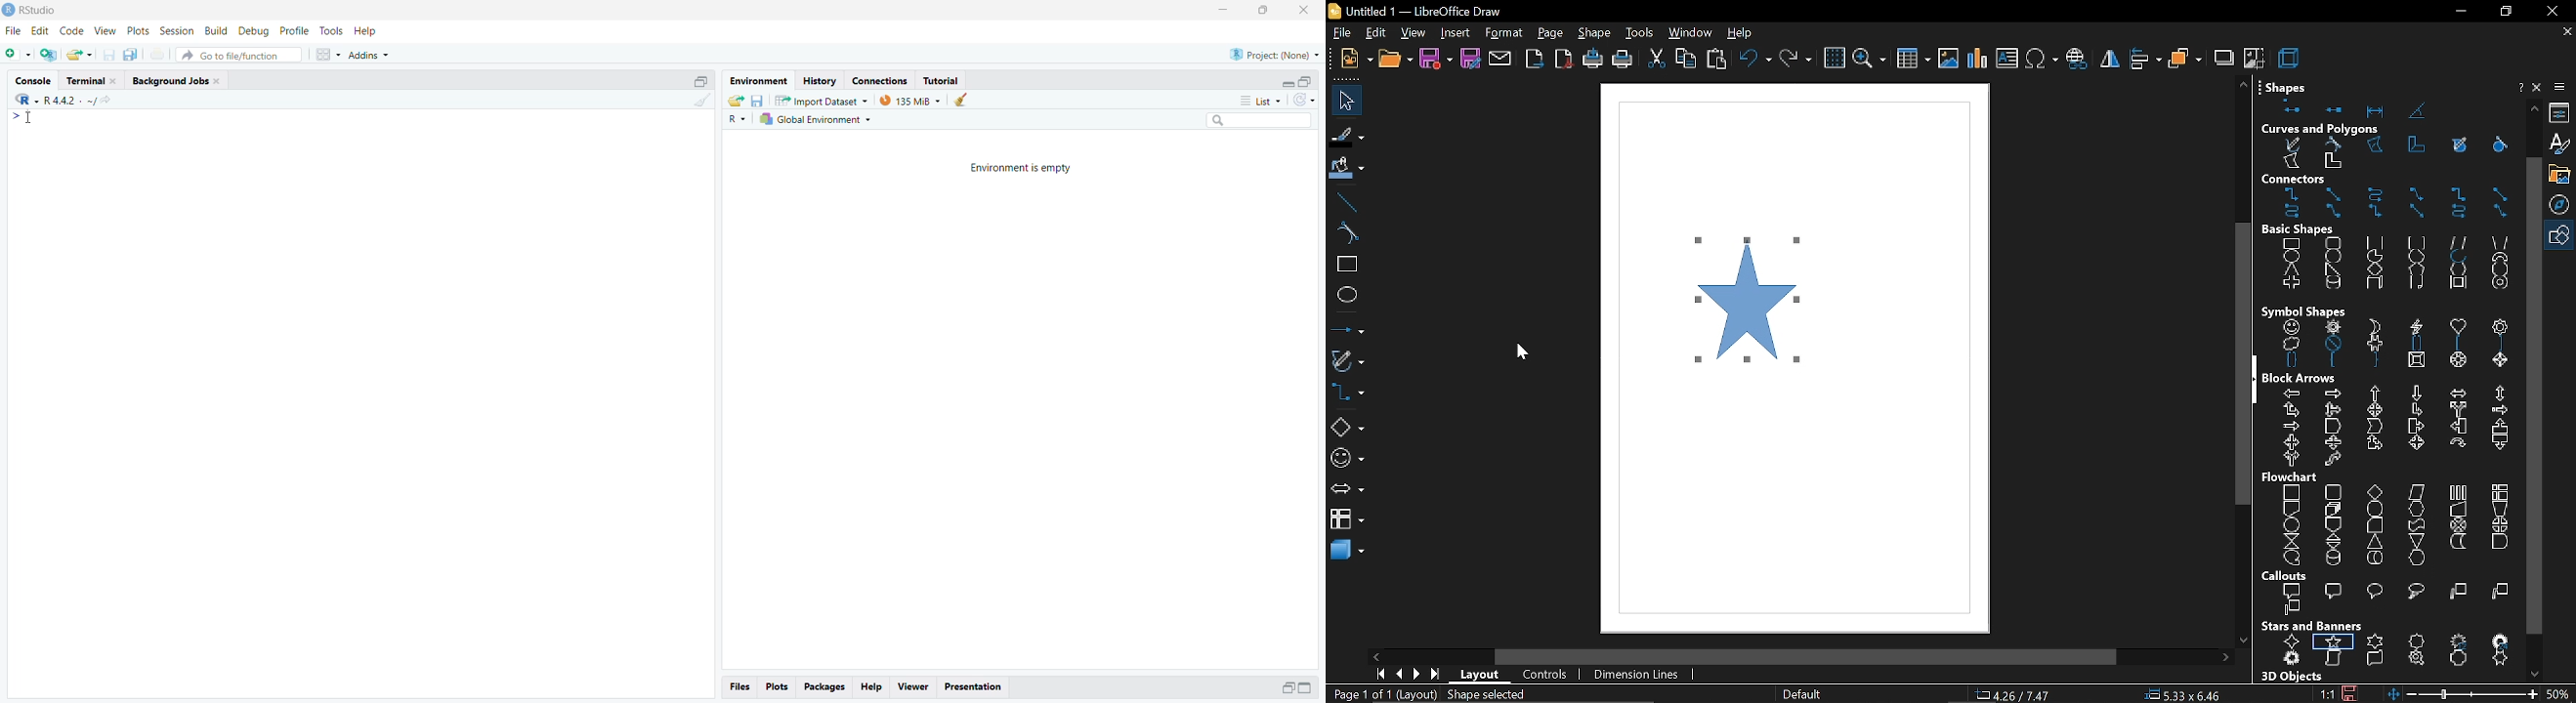 The width and height of the screenshot is (2576, 728). What do you see at coordinates (135, 55) in the screenshot?
I see `Save all open documents (Ctrl + Alt + S)` at bounding box center [135, 55].